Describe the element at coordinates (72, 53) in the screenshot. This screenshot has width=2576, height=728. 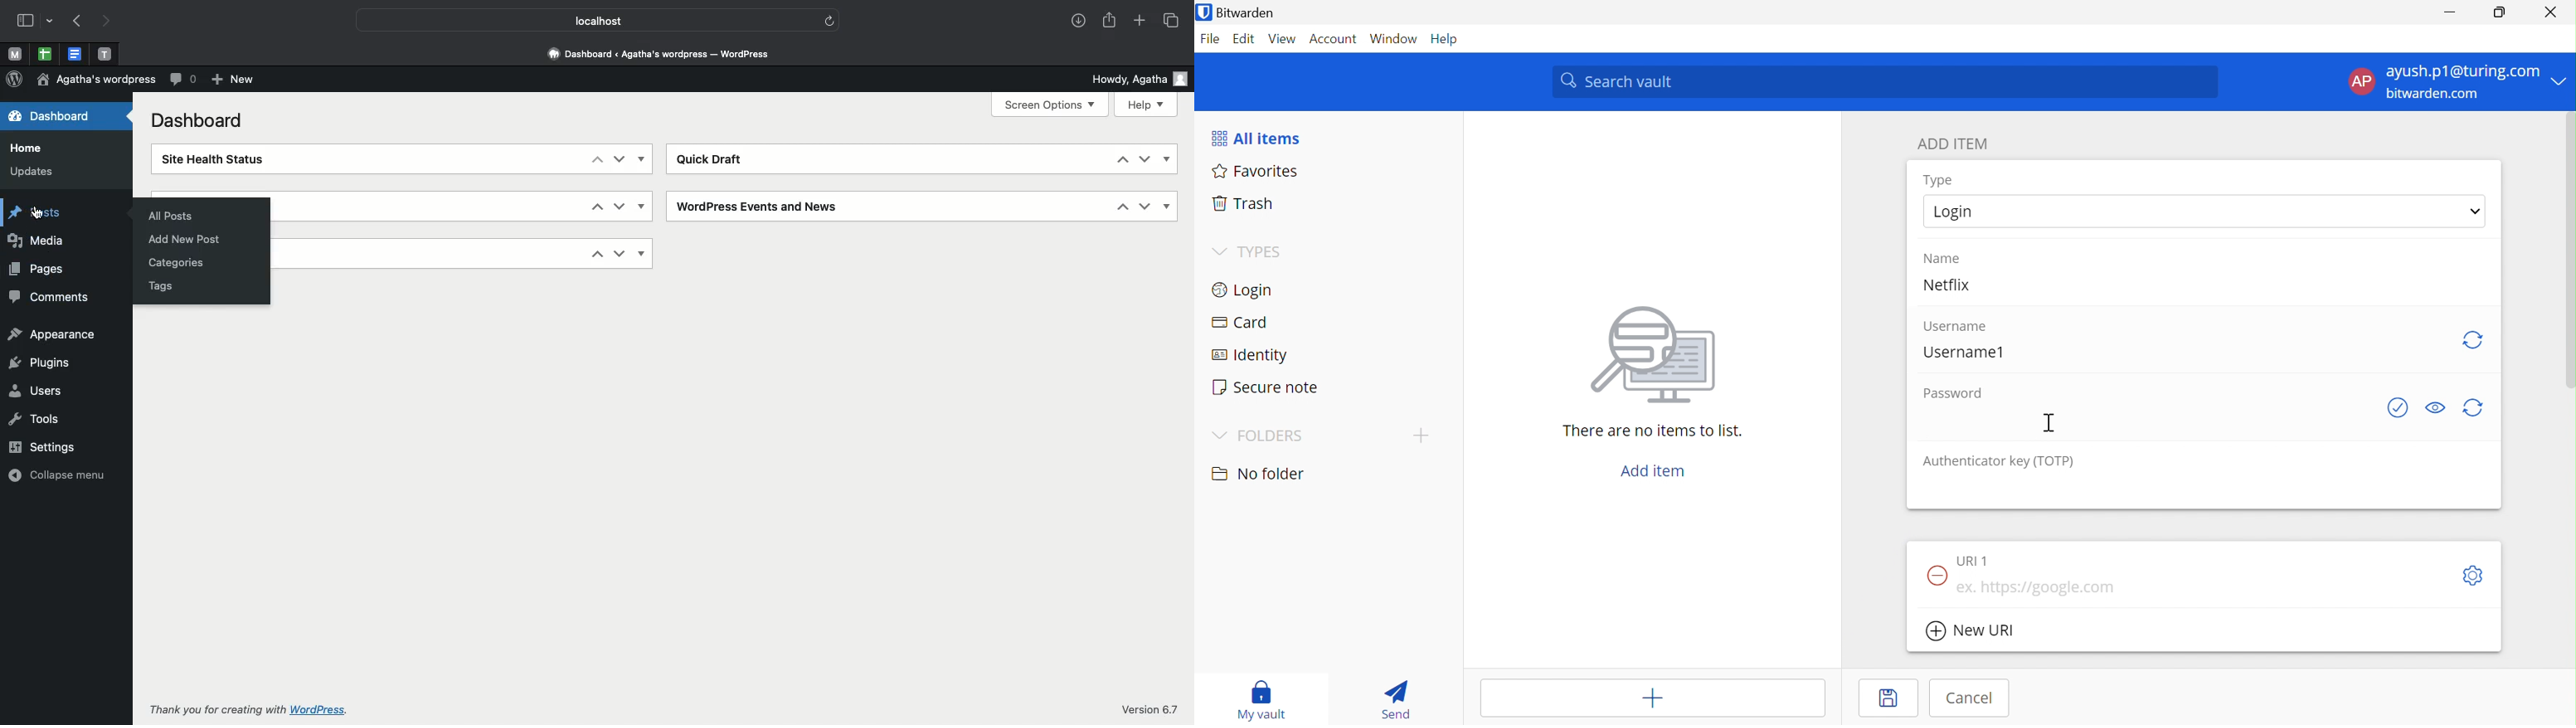
I see `word document tab` at that location.